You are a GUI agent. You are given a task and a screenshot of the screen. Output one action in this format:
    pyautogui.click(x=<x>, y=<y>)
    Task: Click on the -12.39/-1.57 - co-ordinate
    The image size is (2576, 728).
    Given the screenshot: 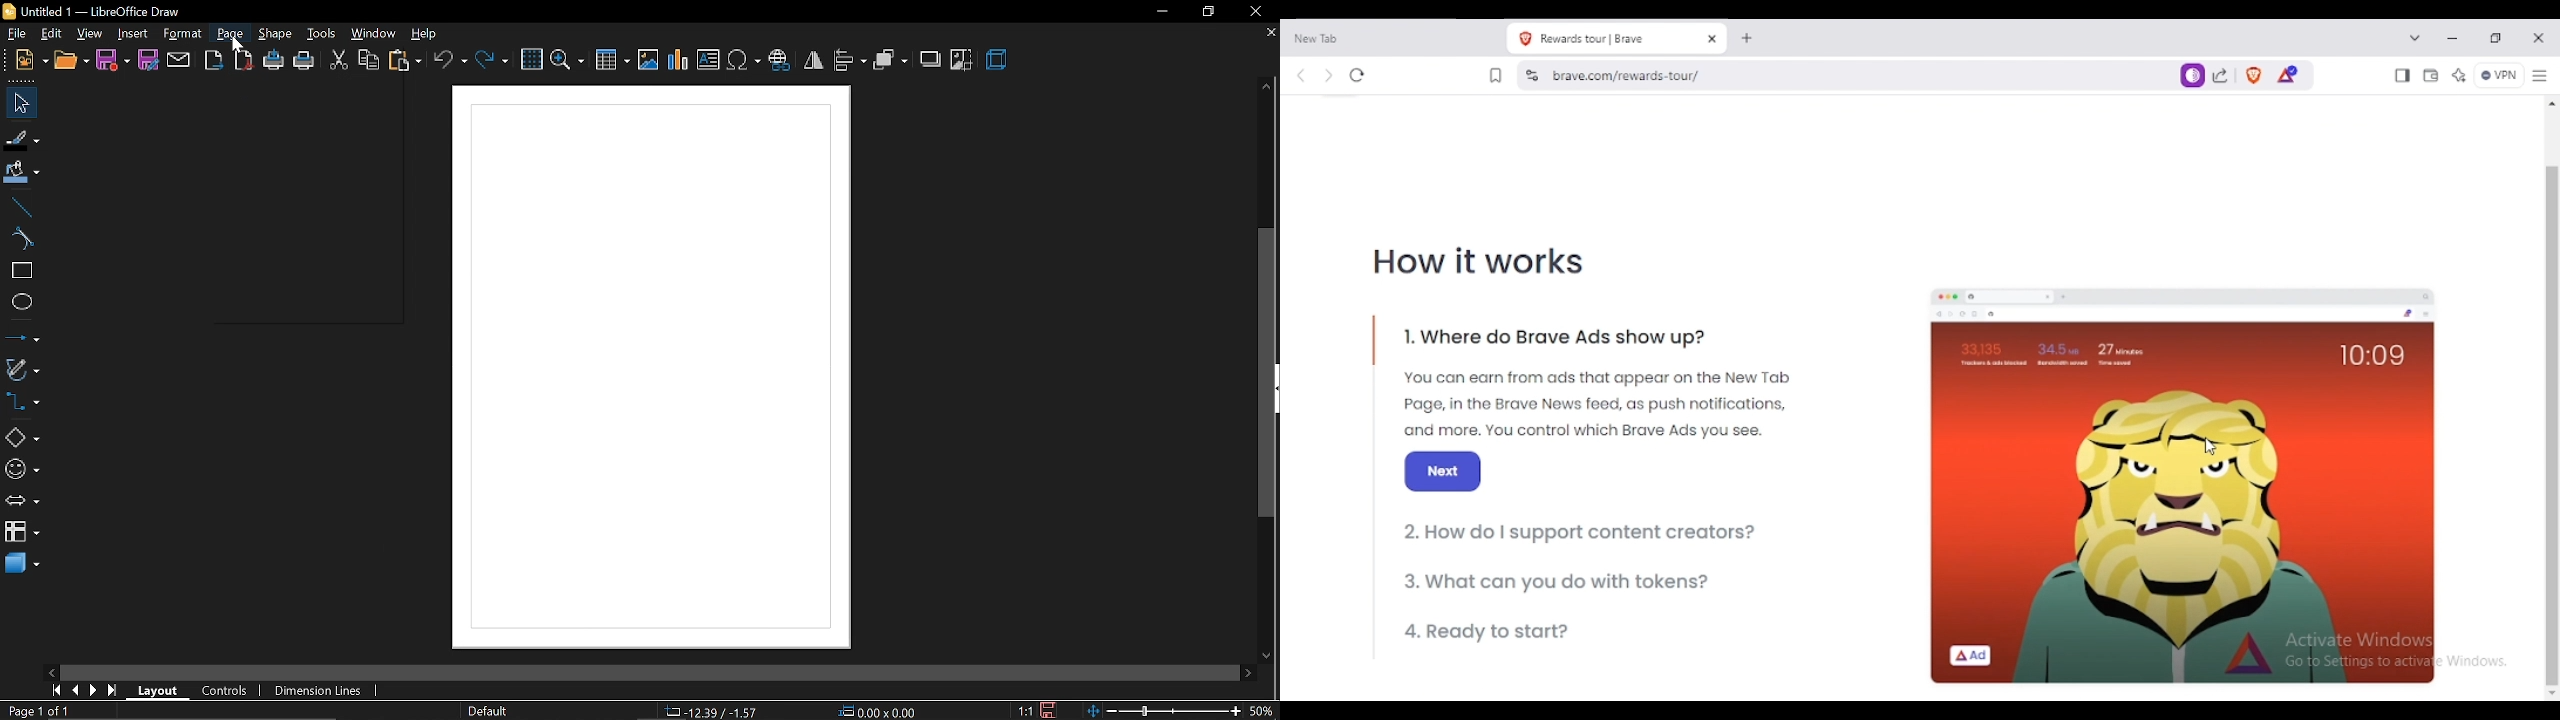 What is the action you would take?
    pyautogui.click(x=714, y=710)
    